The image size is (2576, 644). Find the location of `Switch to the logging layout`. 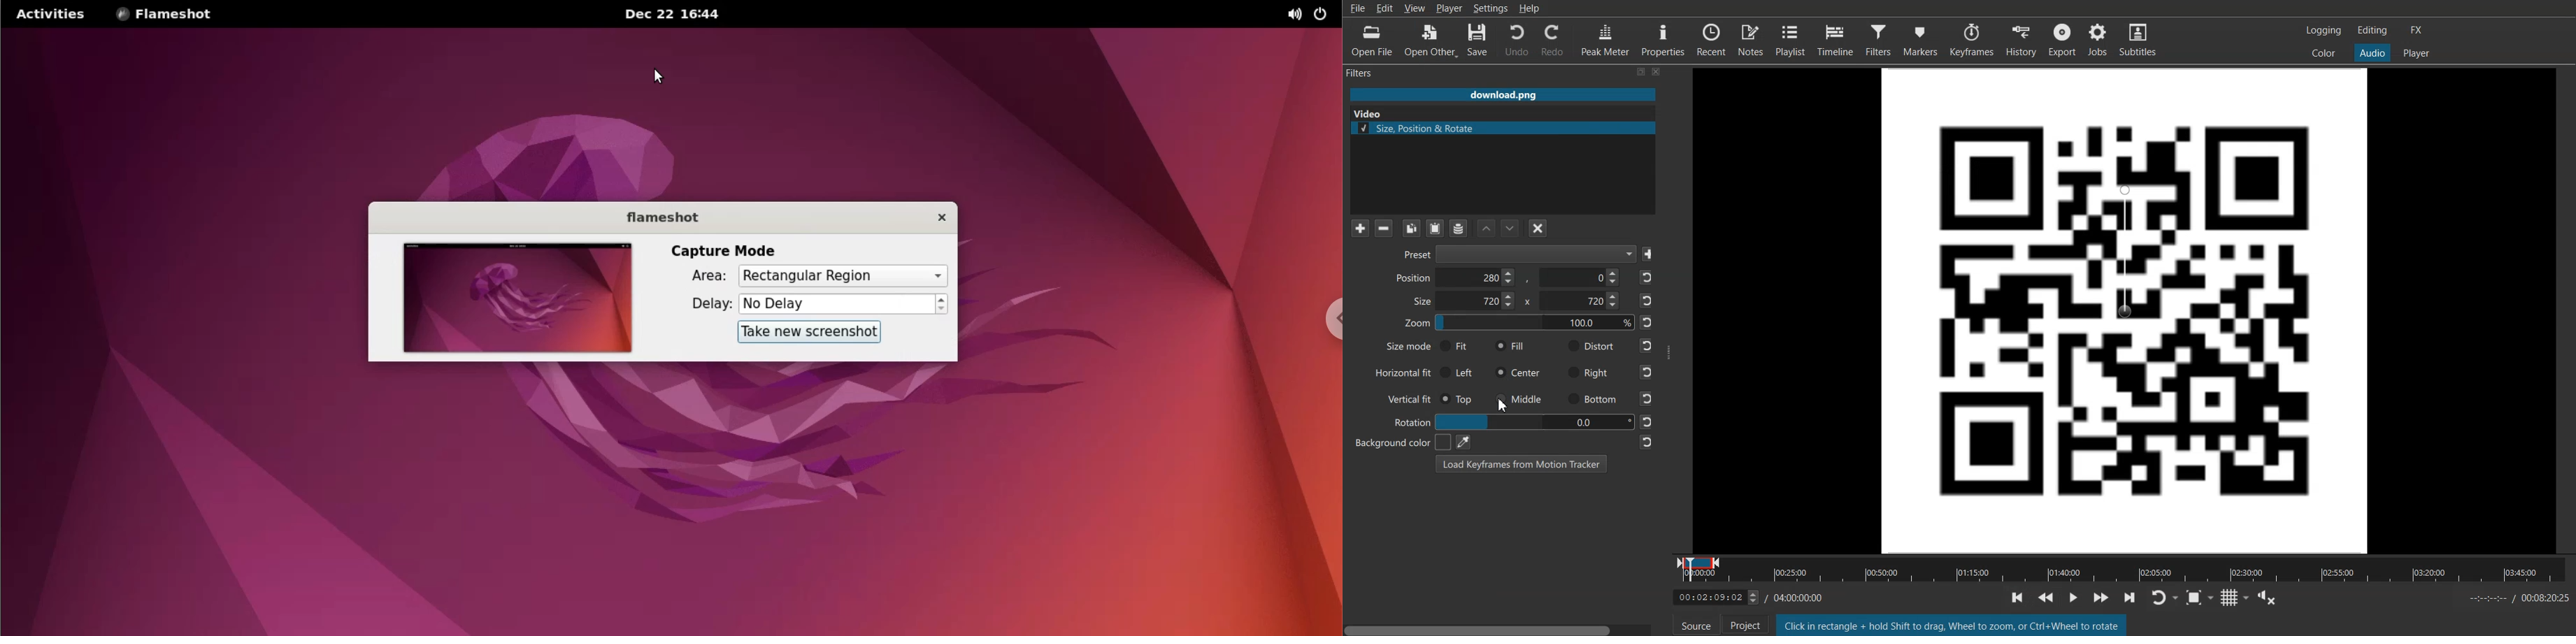

Switch to the logging layout is located at coordinates (2325, 31).